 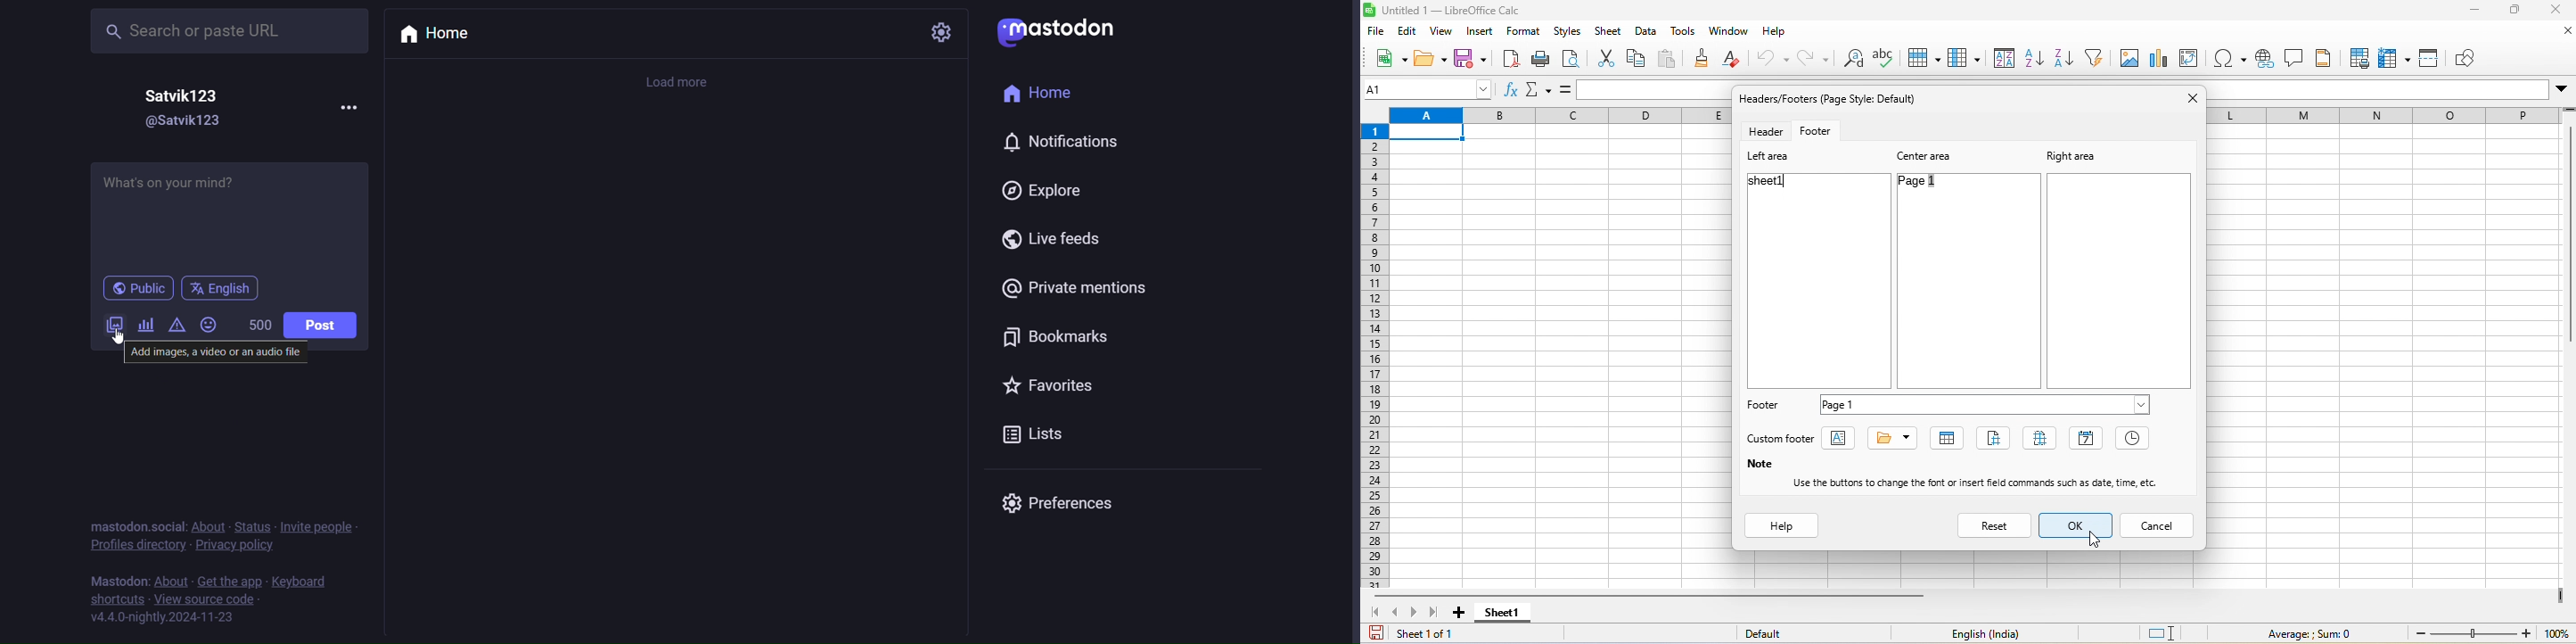 I want to click on Satvik123, so click(x=184, y=96).